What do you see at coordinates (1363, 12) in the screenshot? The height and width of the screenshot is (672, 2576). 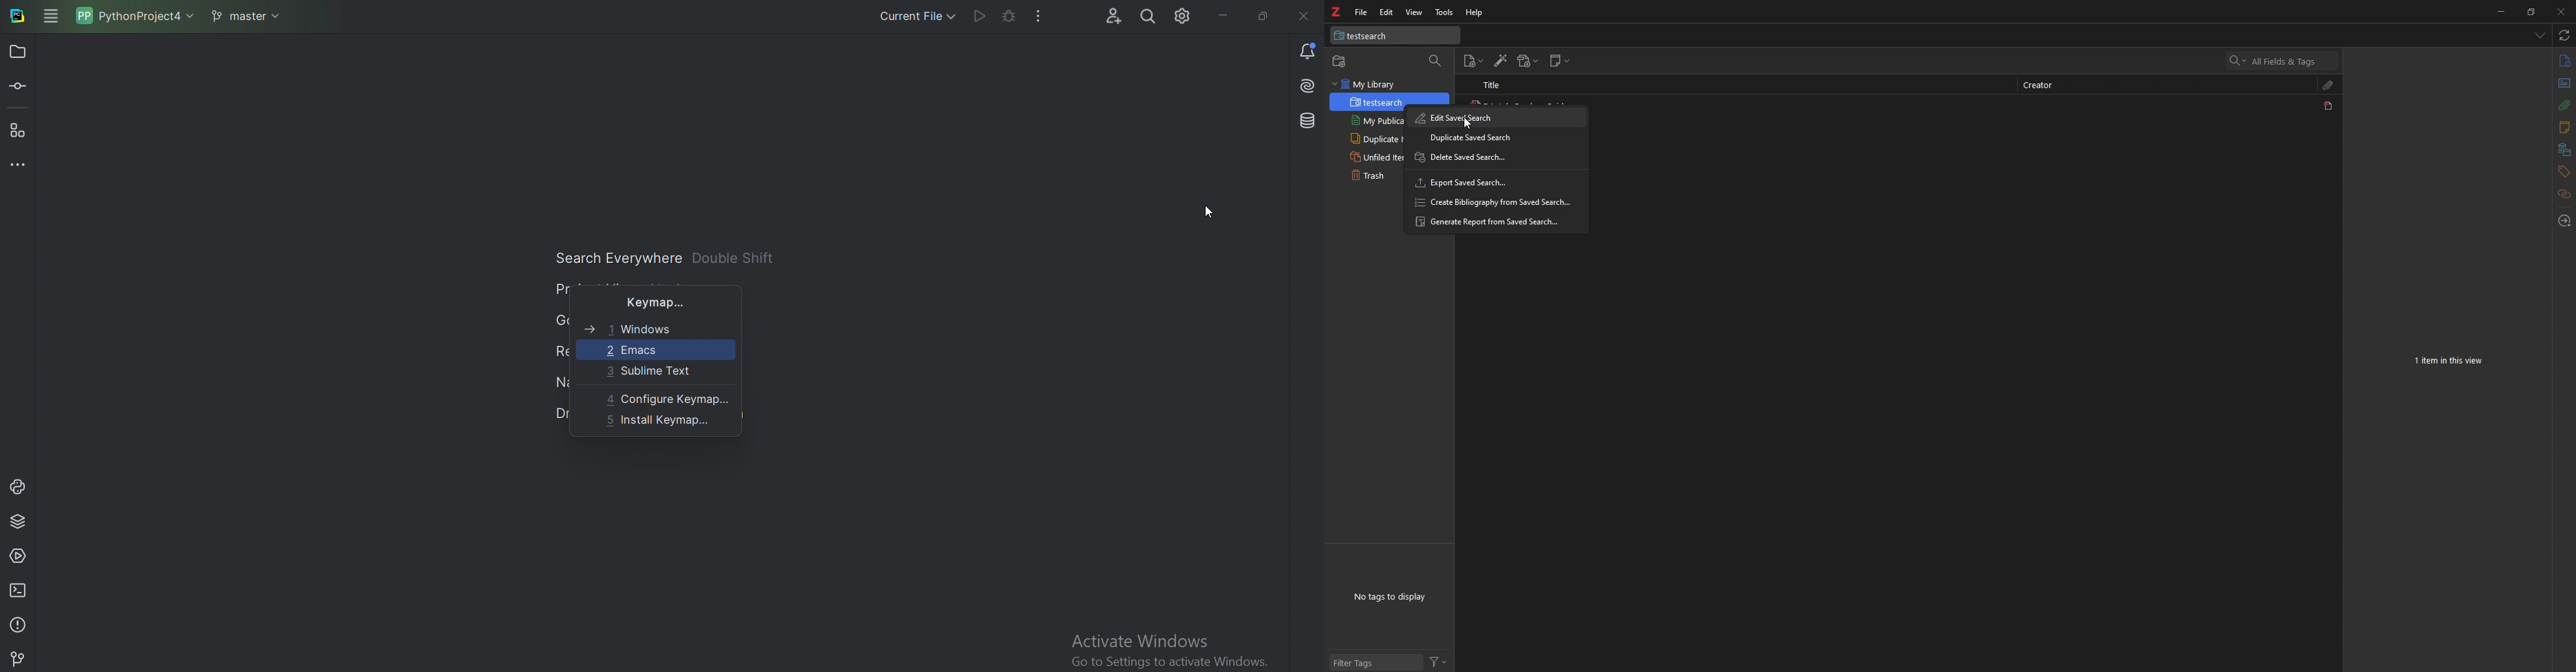 I see `file` at bounding box center [1363, 12].